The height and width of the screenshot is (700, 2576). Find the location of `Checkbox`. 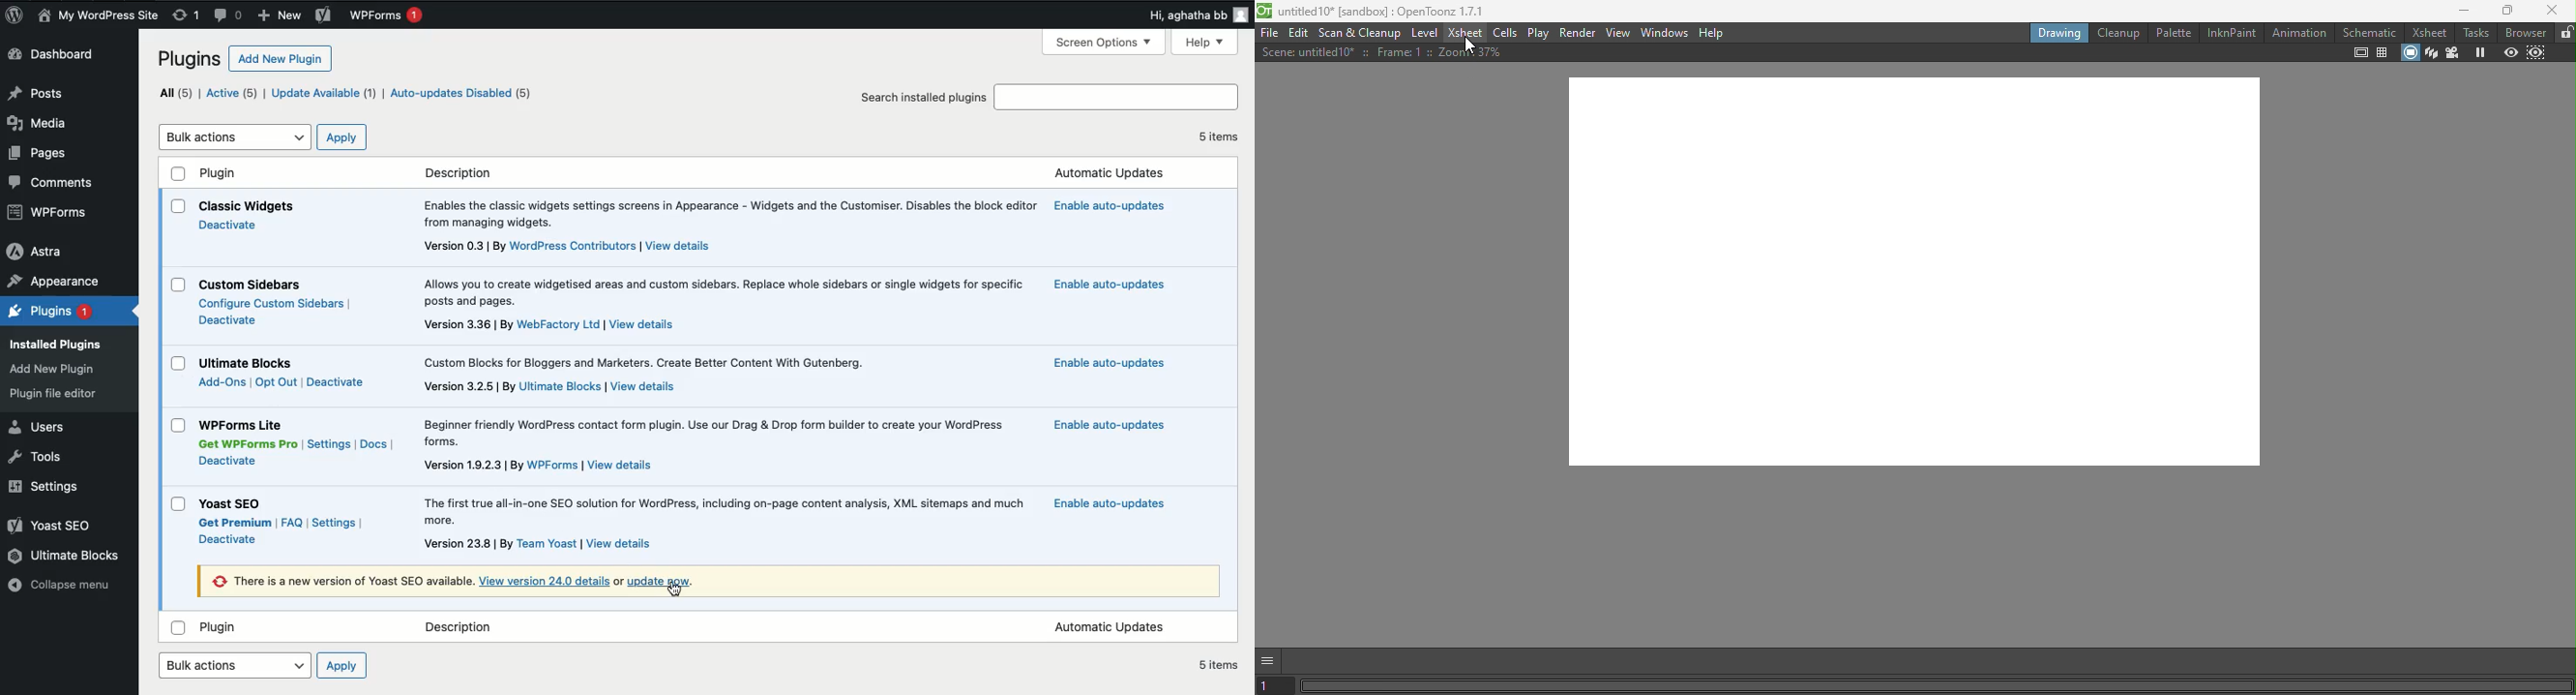

Checkbox is located at coordinates (179, 363).